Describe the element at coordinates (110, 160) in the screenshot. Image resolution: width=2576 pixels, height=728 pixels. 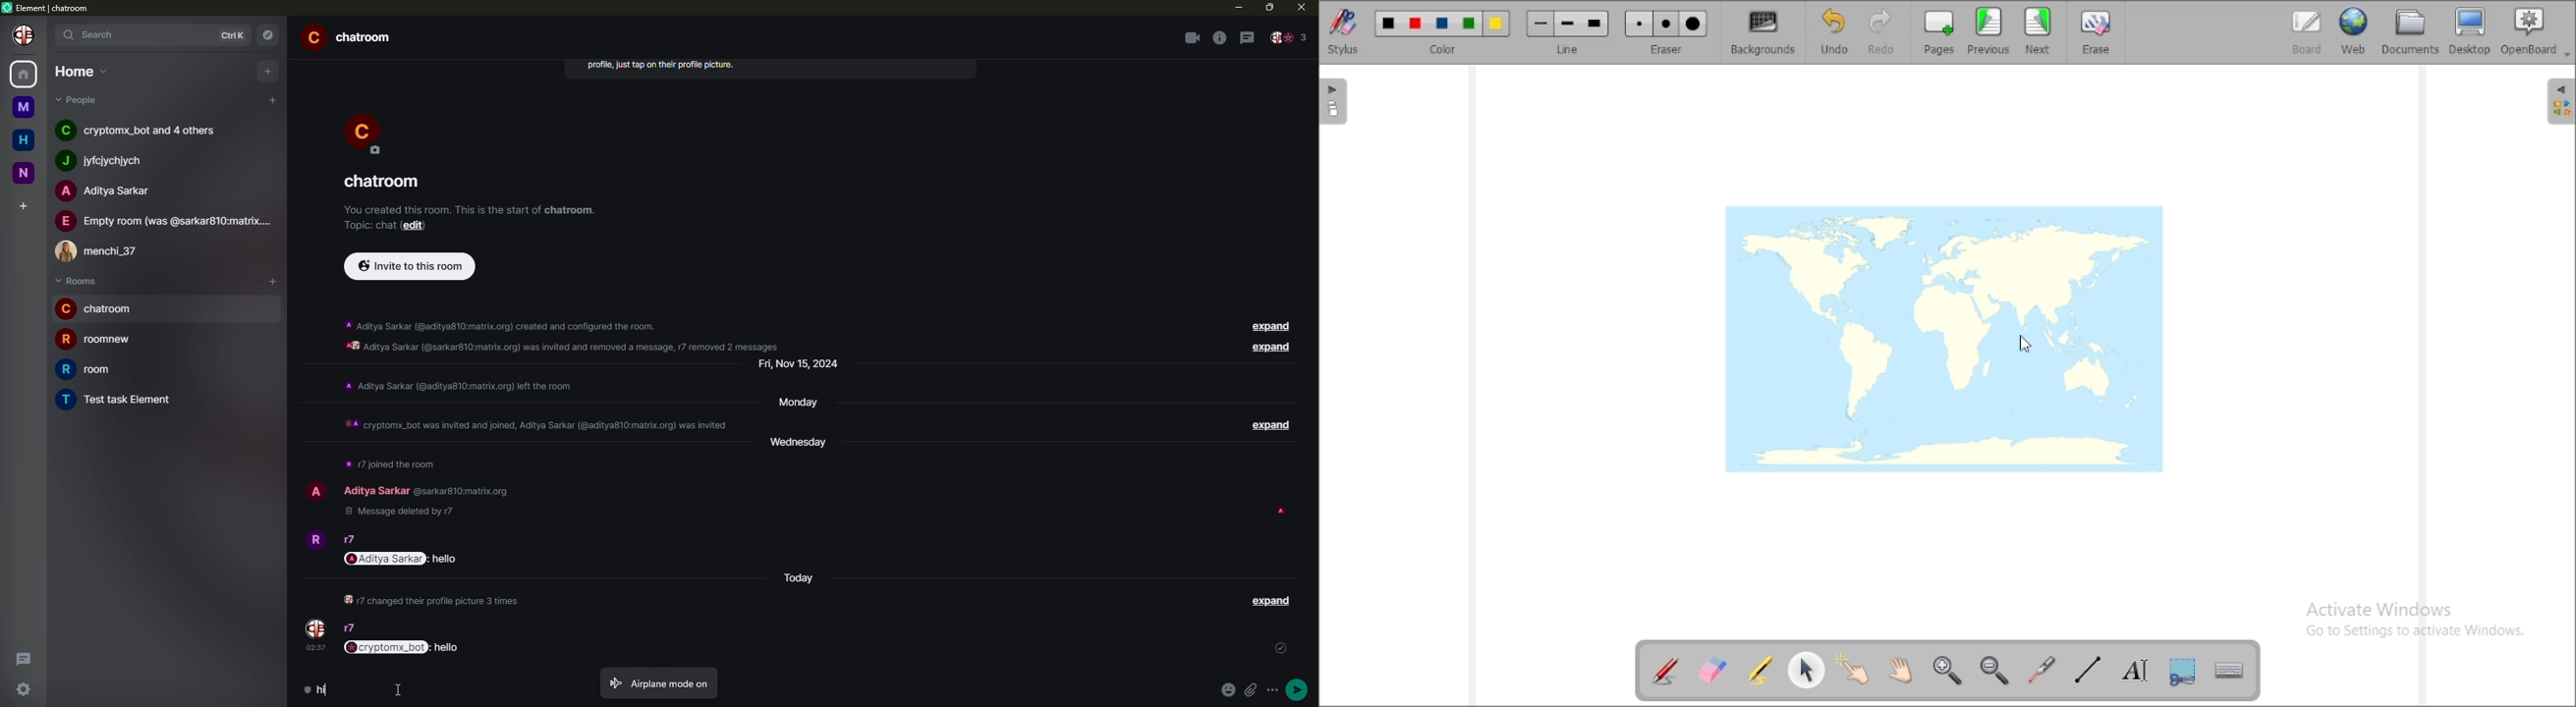
I see `people` at that location.